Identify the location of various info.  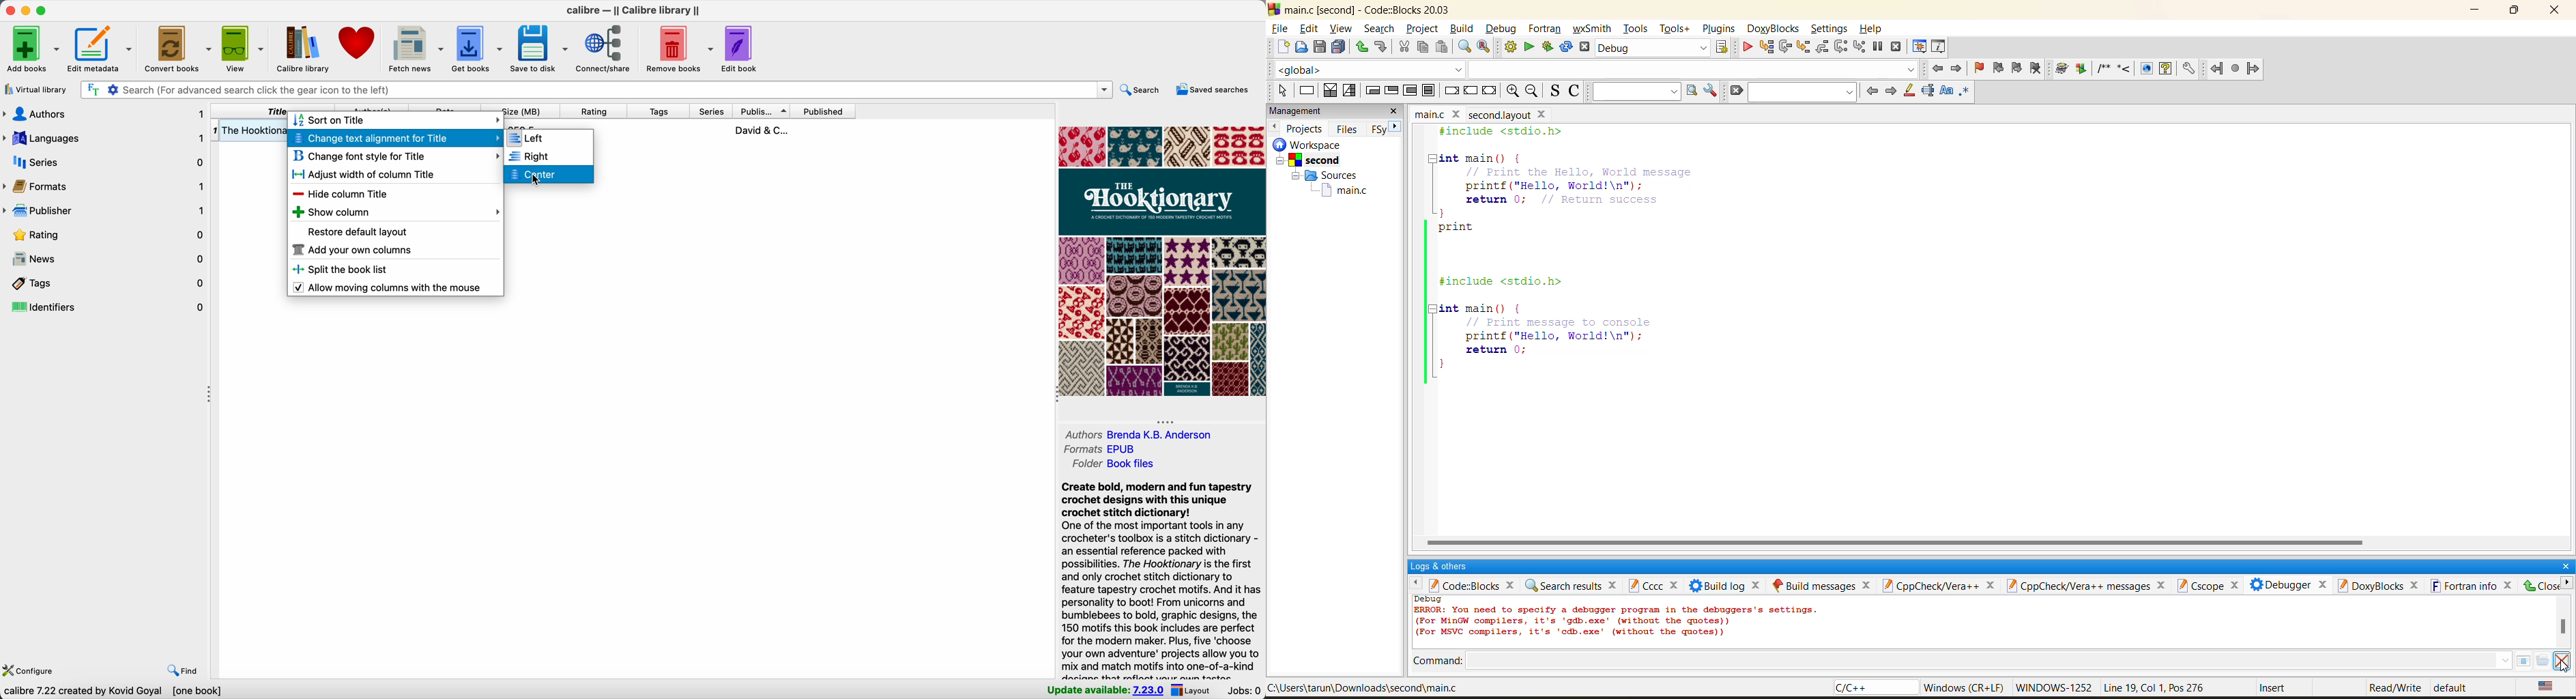
(1941, 47).